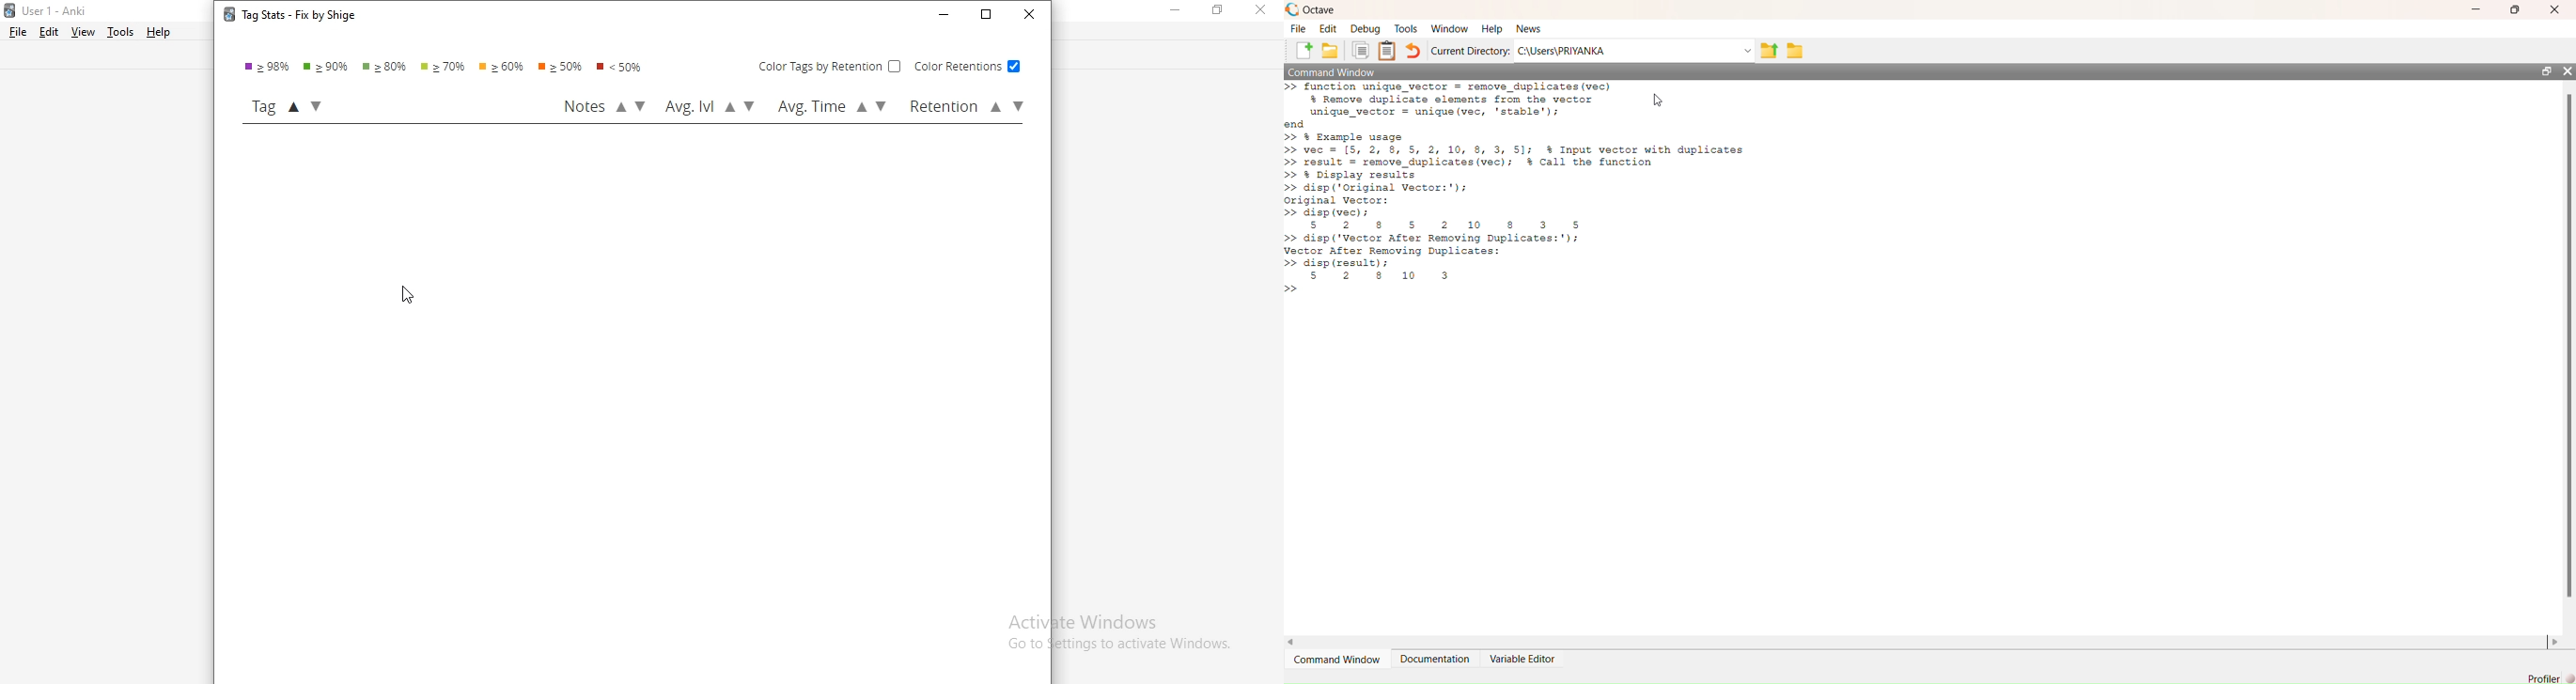 This screenshot has width=2576, height=700. What do you see at coordinates (388, 67) in the screenshot?
I see `>80%` at bounding box center [388, 67].